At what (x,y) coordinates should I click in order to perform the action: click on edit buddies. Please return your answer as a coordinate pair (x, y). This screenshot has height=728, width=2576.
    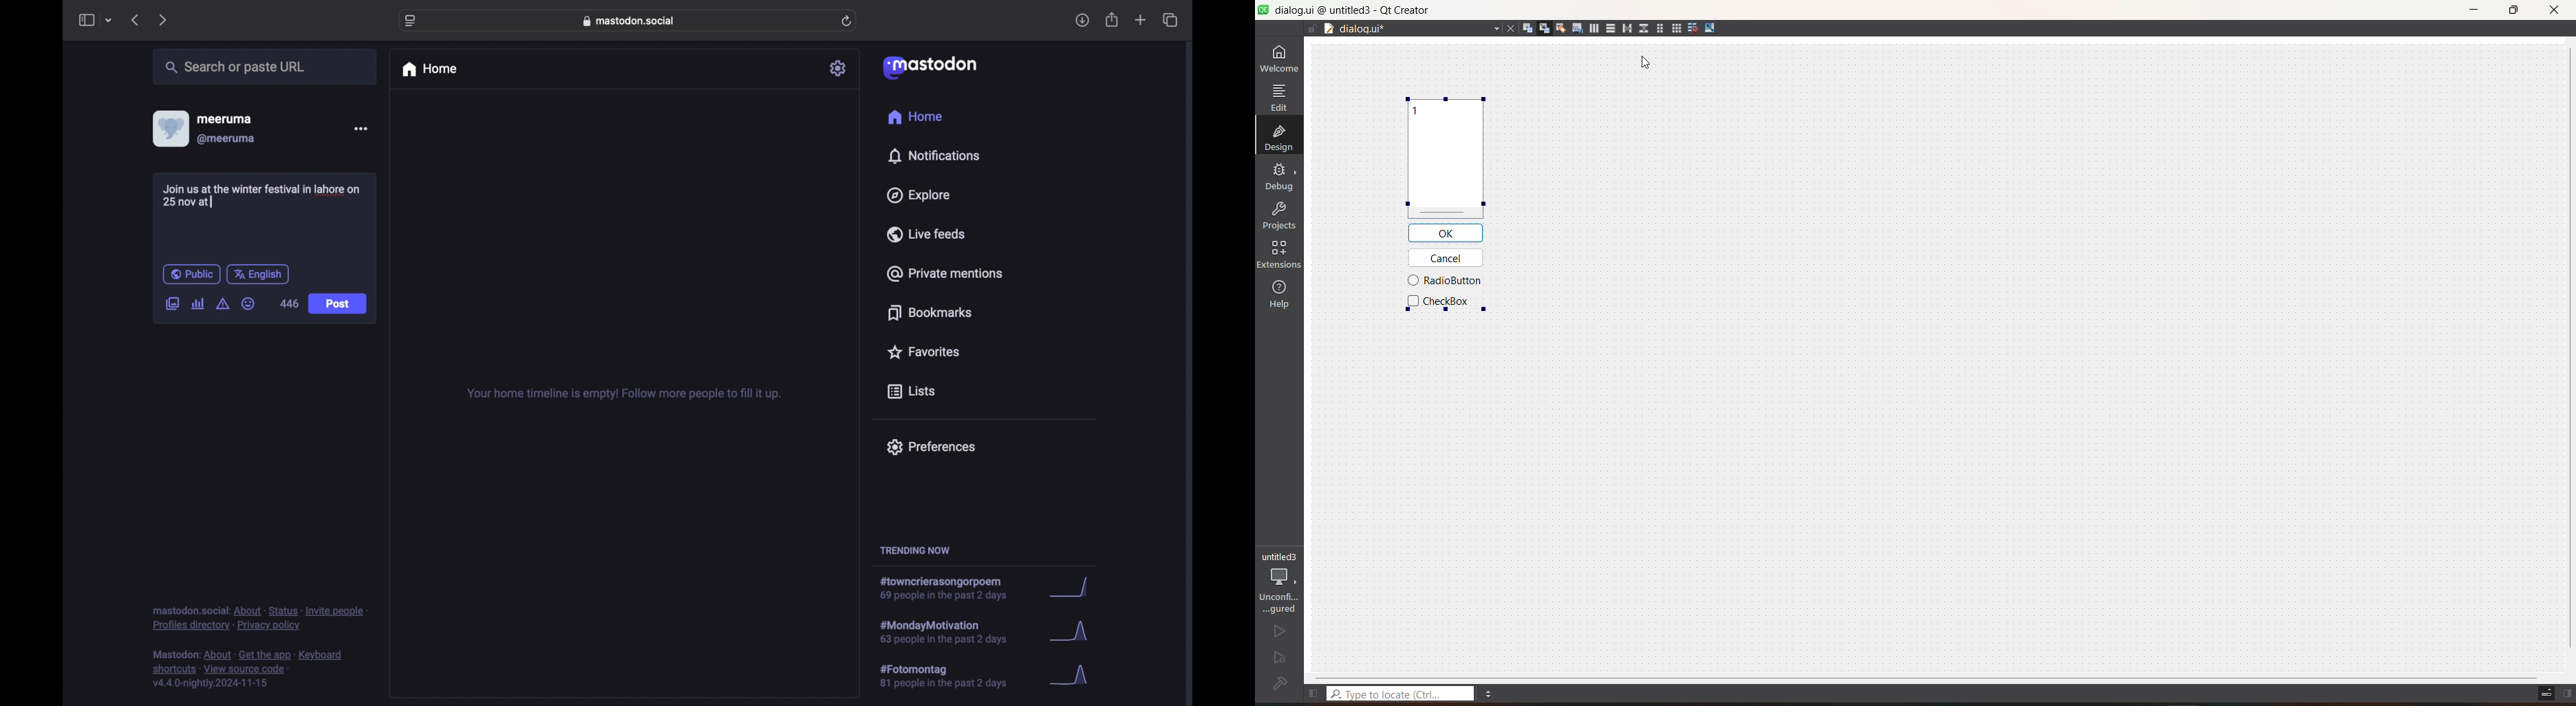
    Looking at the image, I should click on (1560, 30).